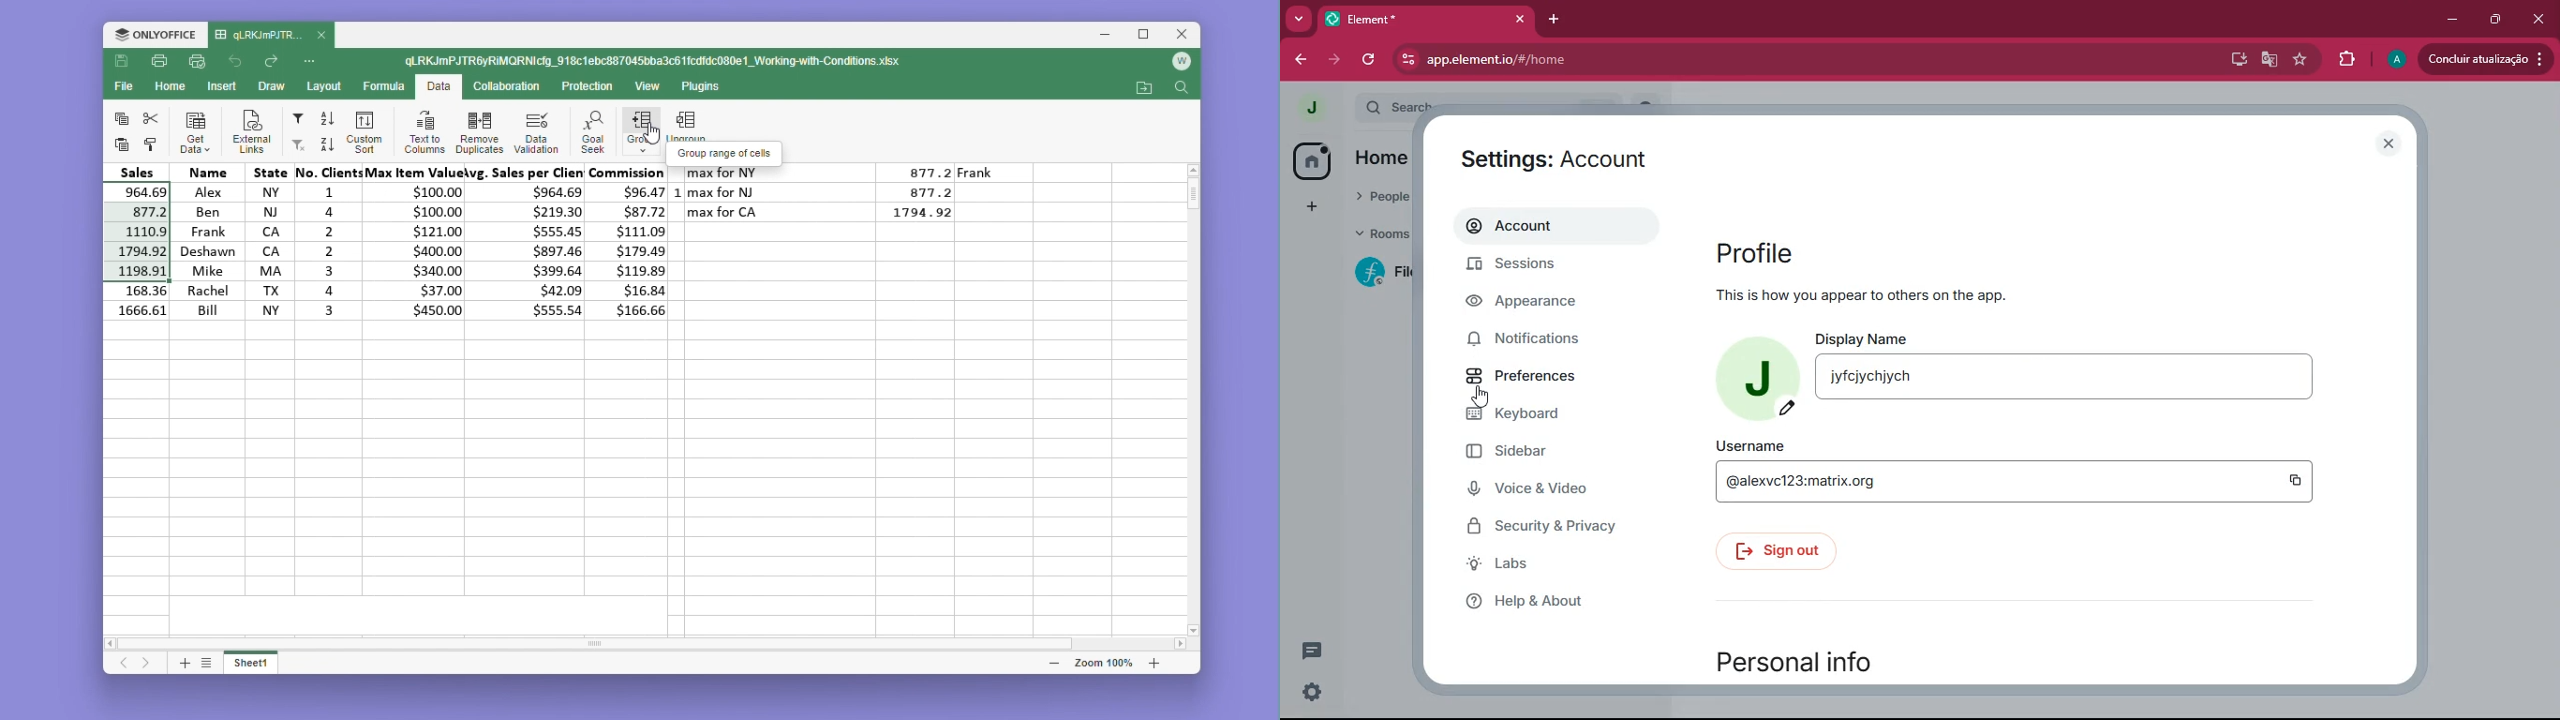 The height and width of the screenshot is (728, 2576). Describe the element at coordinates (2498, 21) in the screenshot. I see `maximize` at that location.